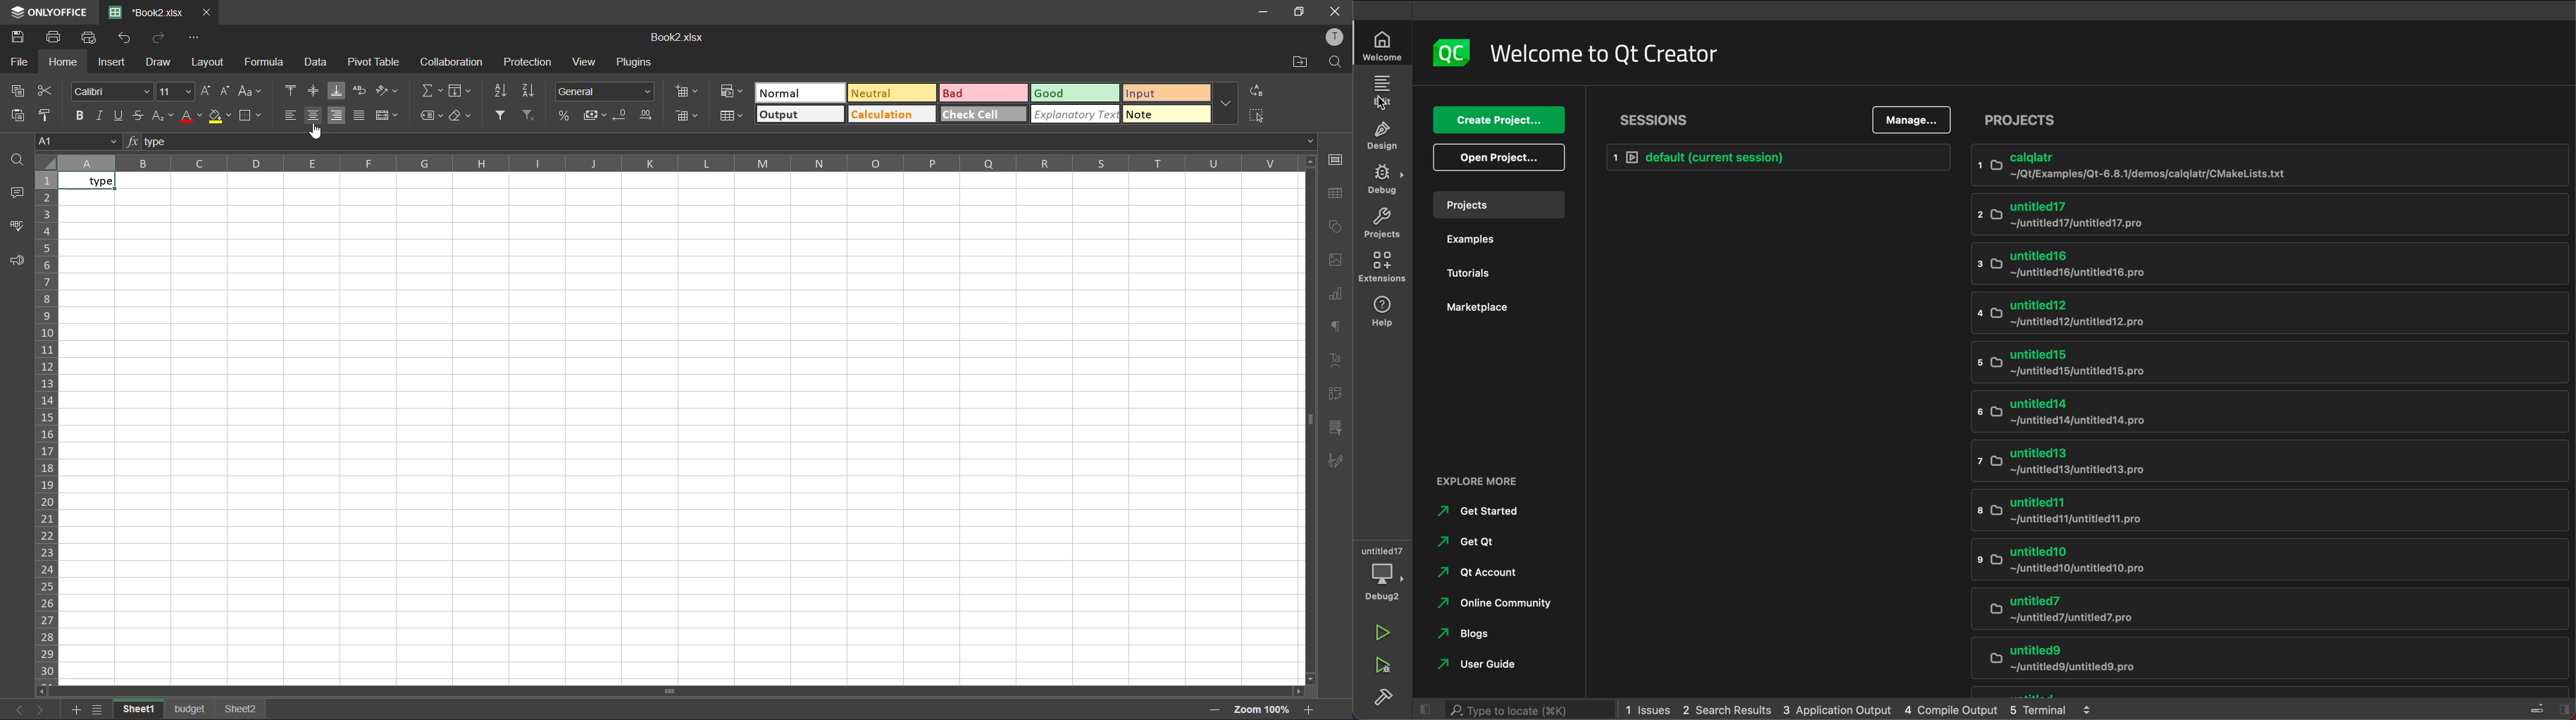 The image size is (2576, 728). Describe the element at coordinates (798, 116) in the screenshot. I see `output` at that location.